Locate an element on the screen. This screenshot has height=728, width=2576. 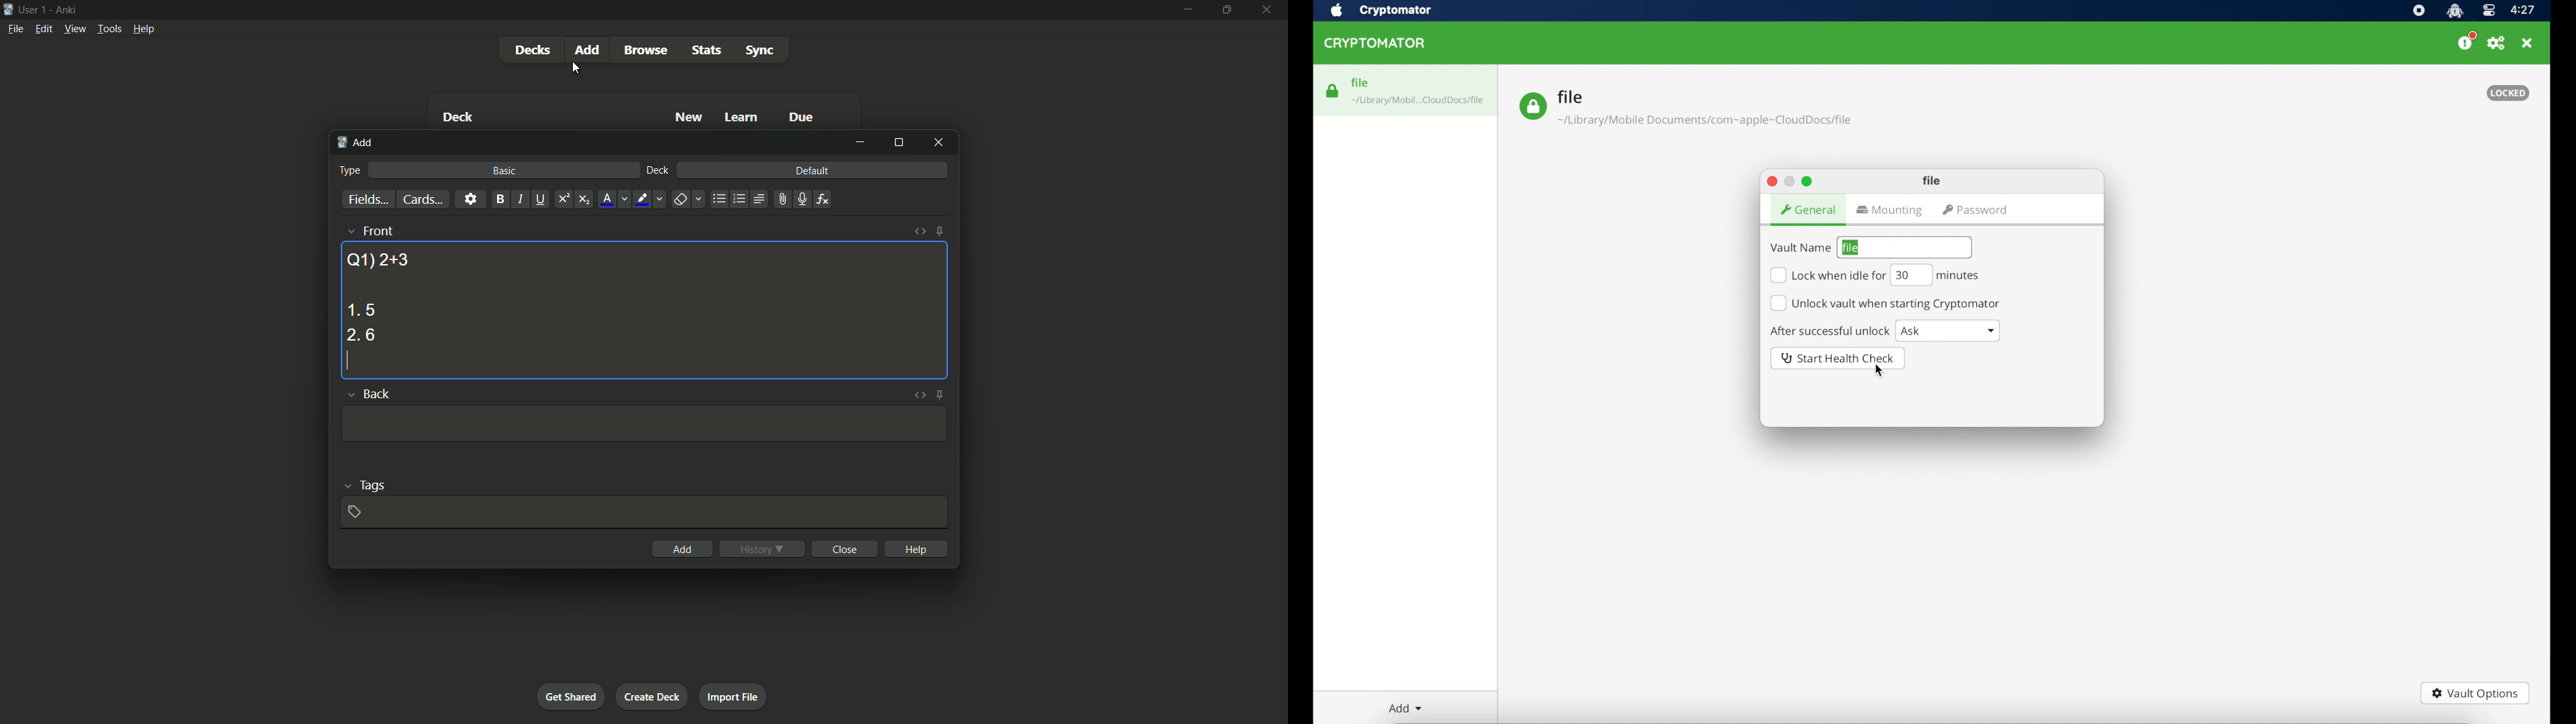
settings is located at coordinates (470, 198).